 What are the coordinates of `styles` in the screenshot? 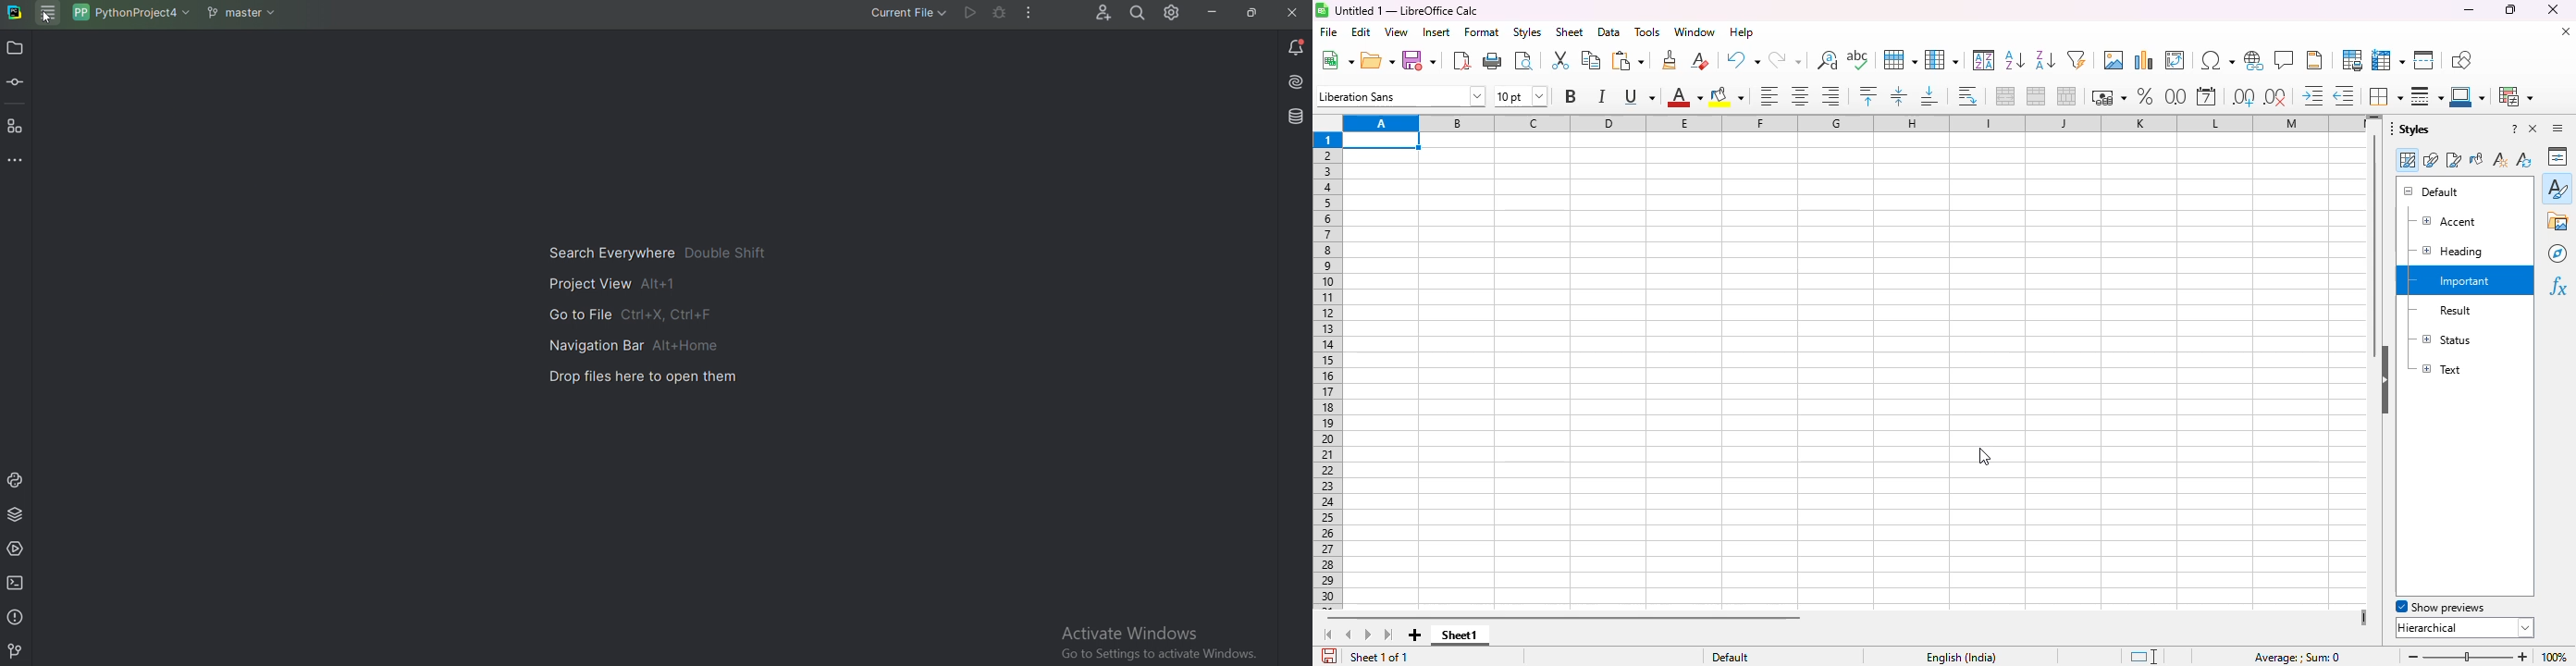 It's located at (2410, 128).